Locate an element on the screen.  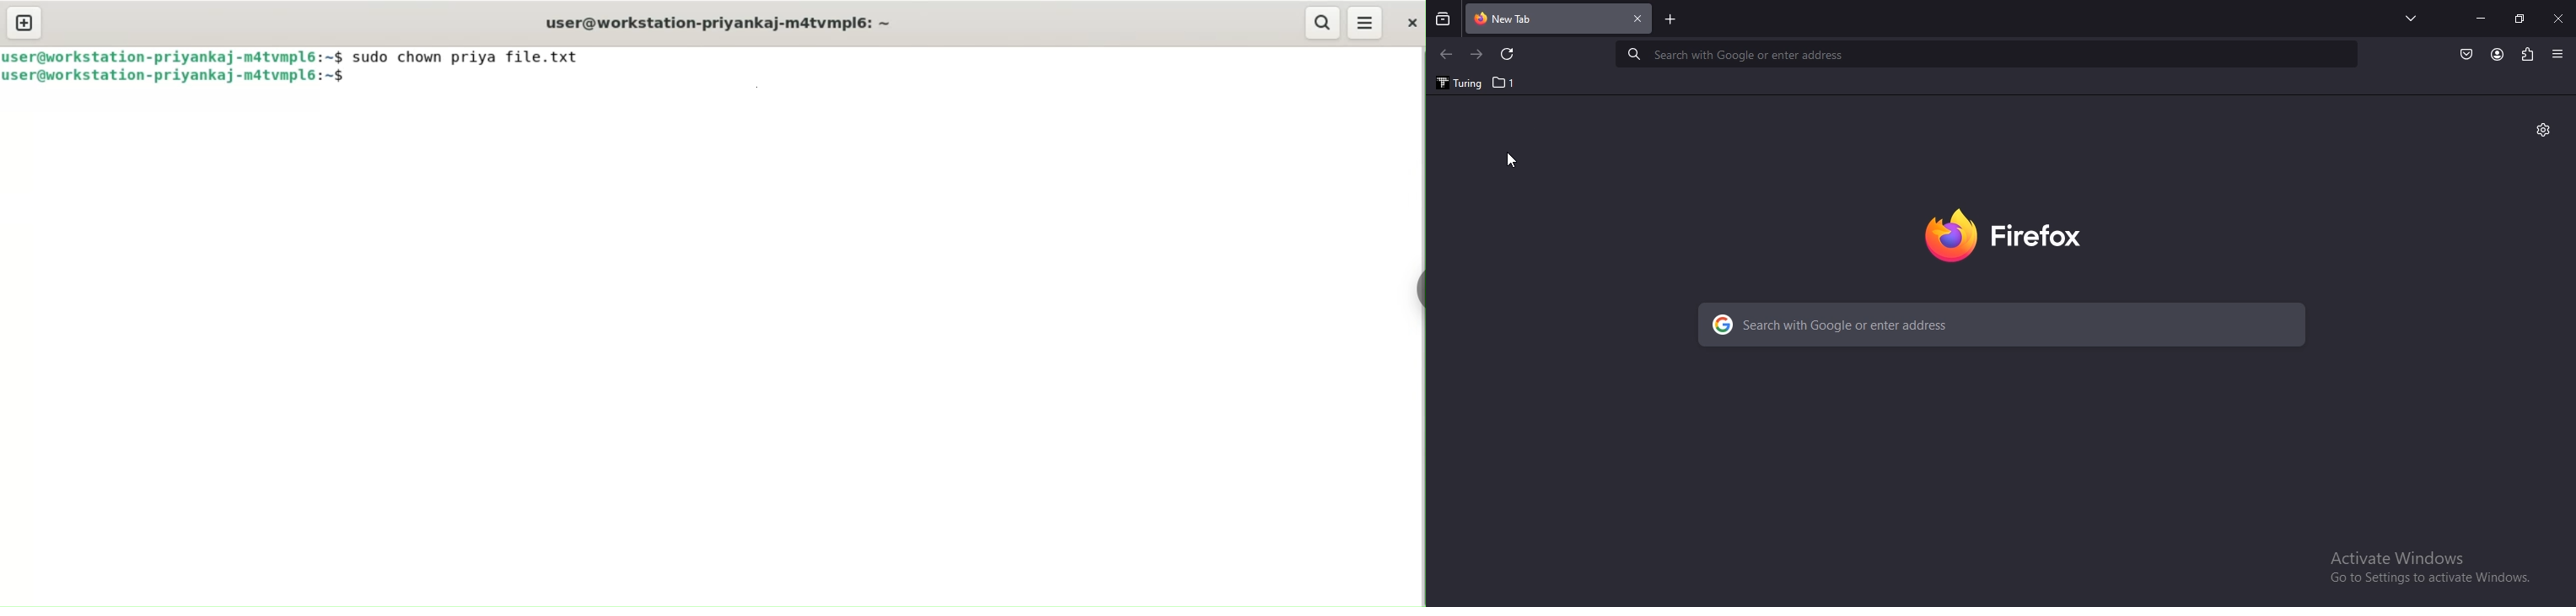
sudo chown priya file.txt is located at coordinates (473, 57).